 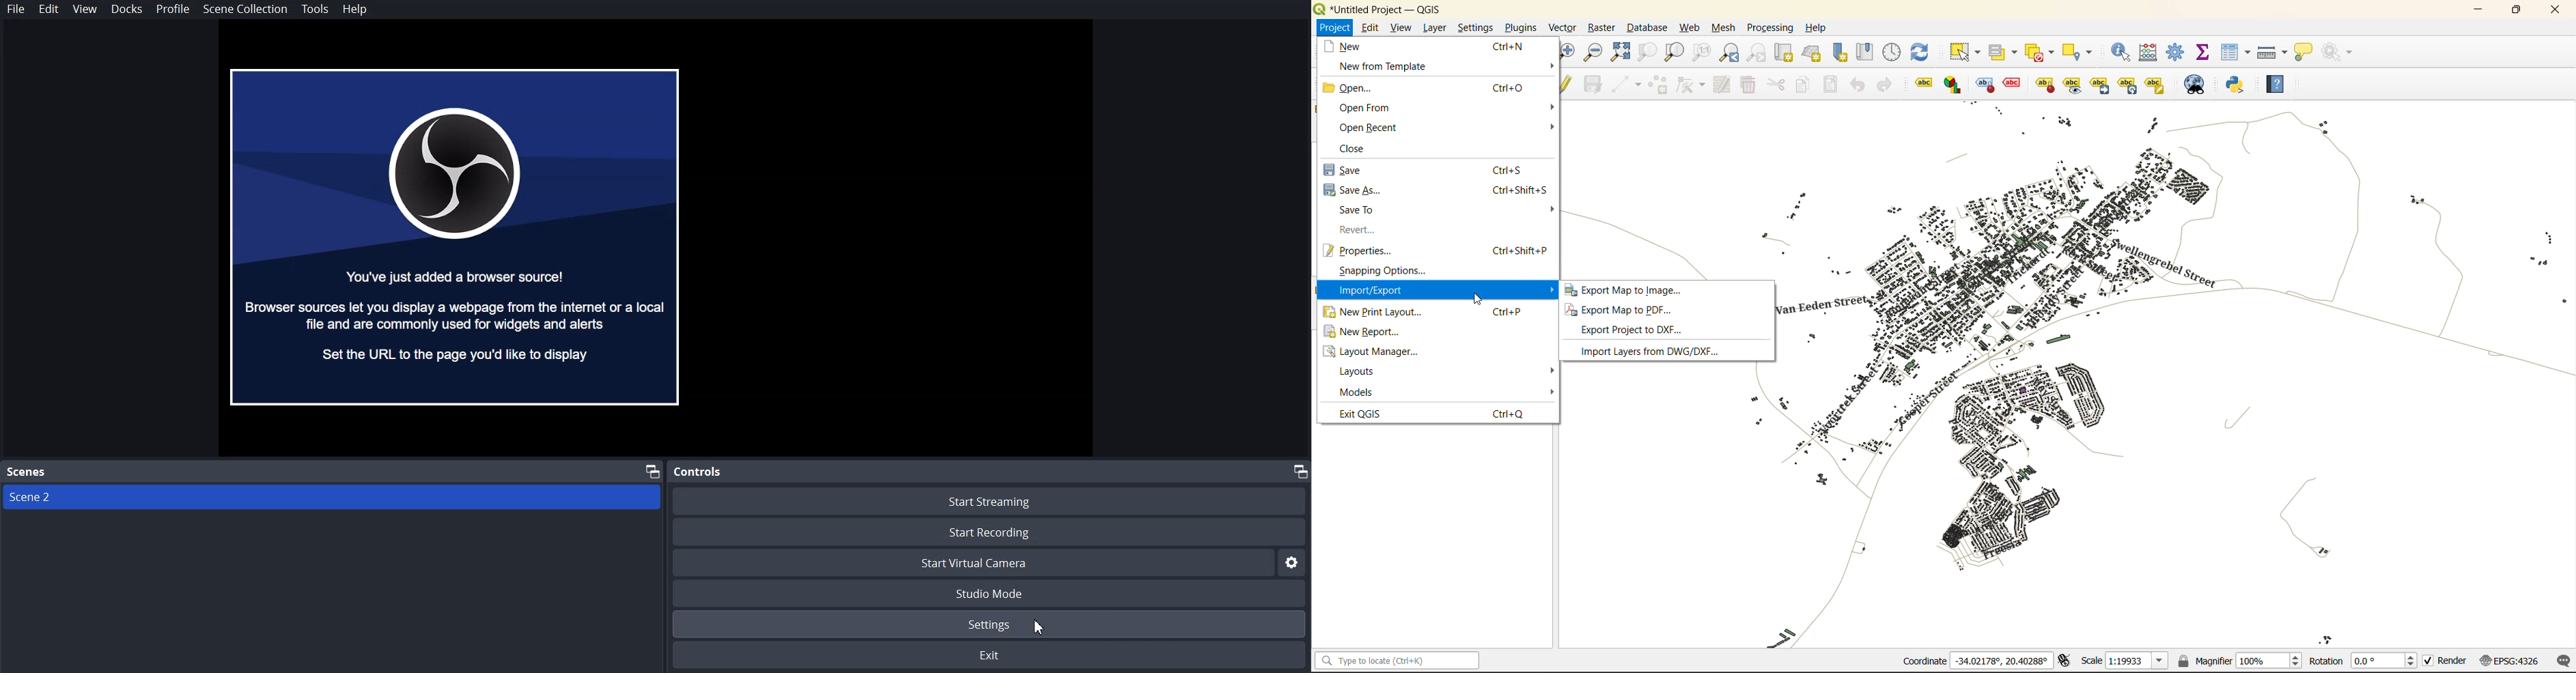 What do you see at coordinates (1702, 53) in the screenshot?
I see `zoom native` at bounding box center [1702, 53].